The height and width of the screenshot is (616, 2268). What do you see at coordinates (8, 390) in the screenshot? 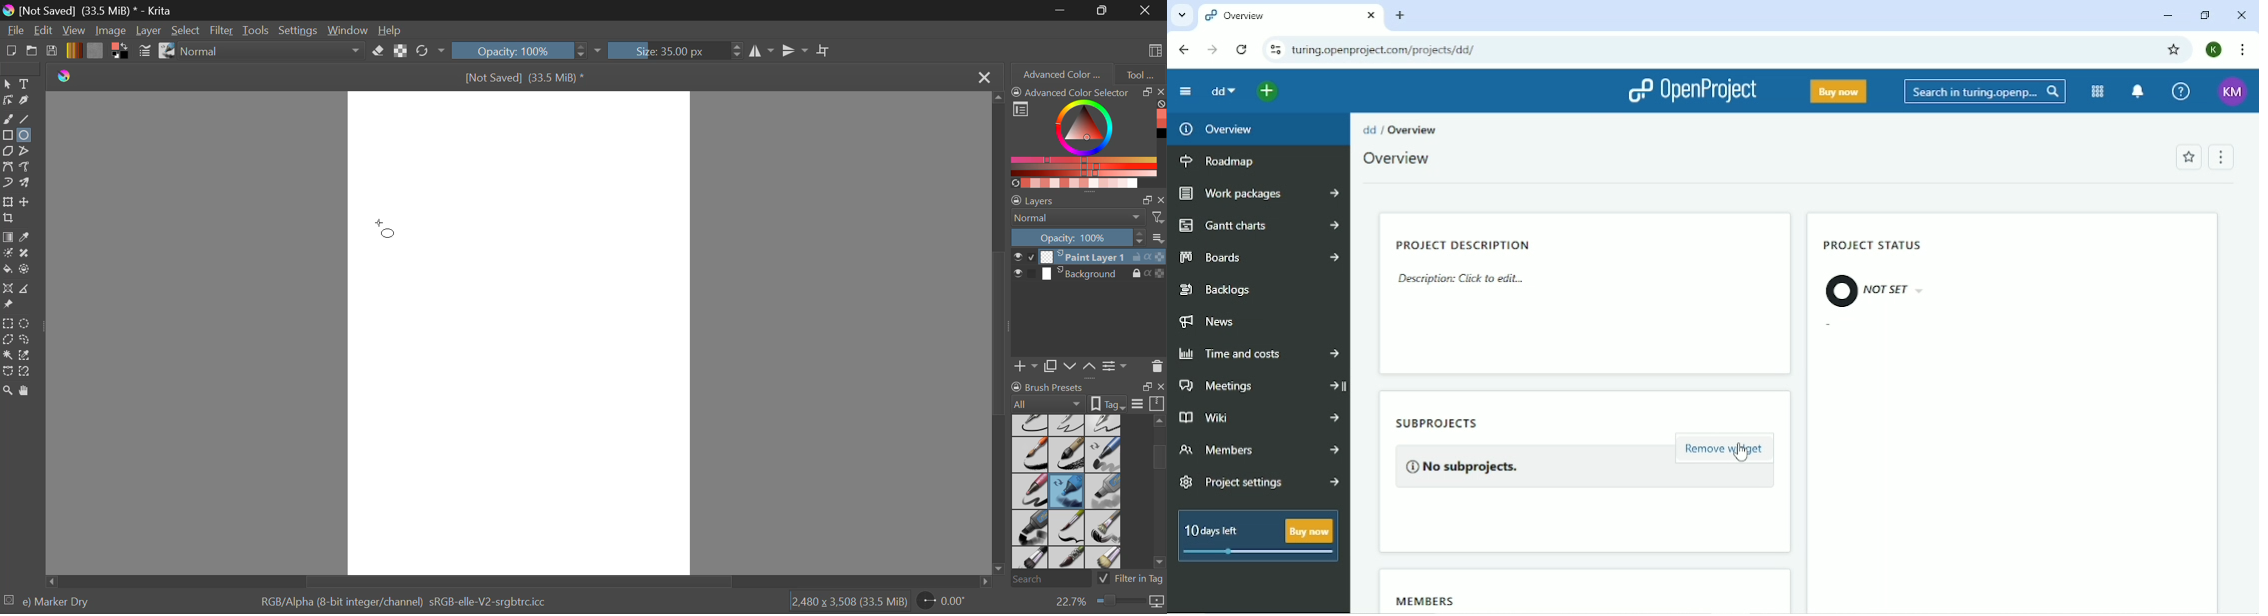
I see `Zoom Tool` at bounding box center [8, 390].